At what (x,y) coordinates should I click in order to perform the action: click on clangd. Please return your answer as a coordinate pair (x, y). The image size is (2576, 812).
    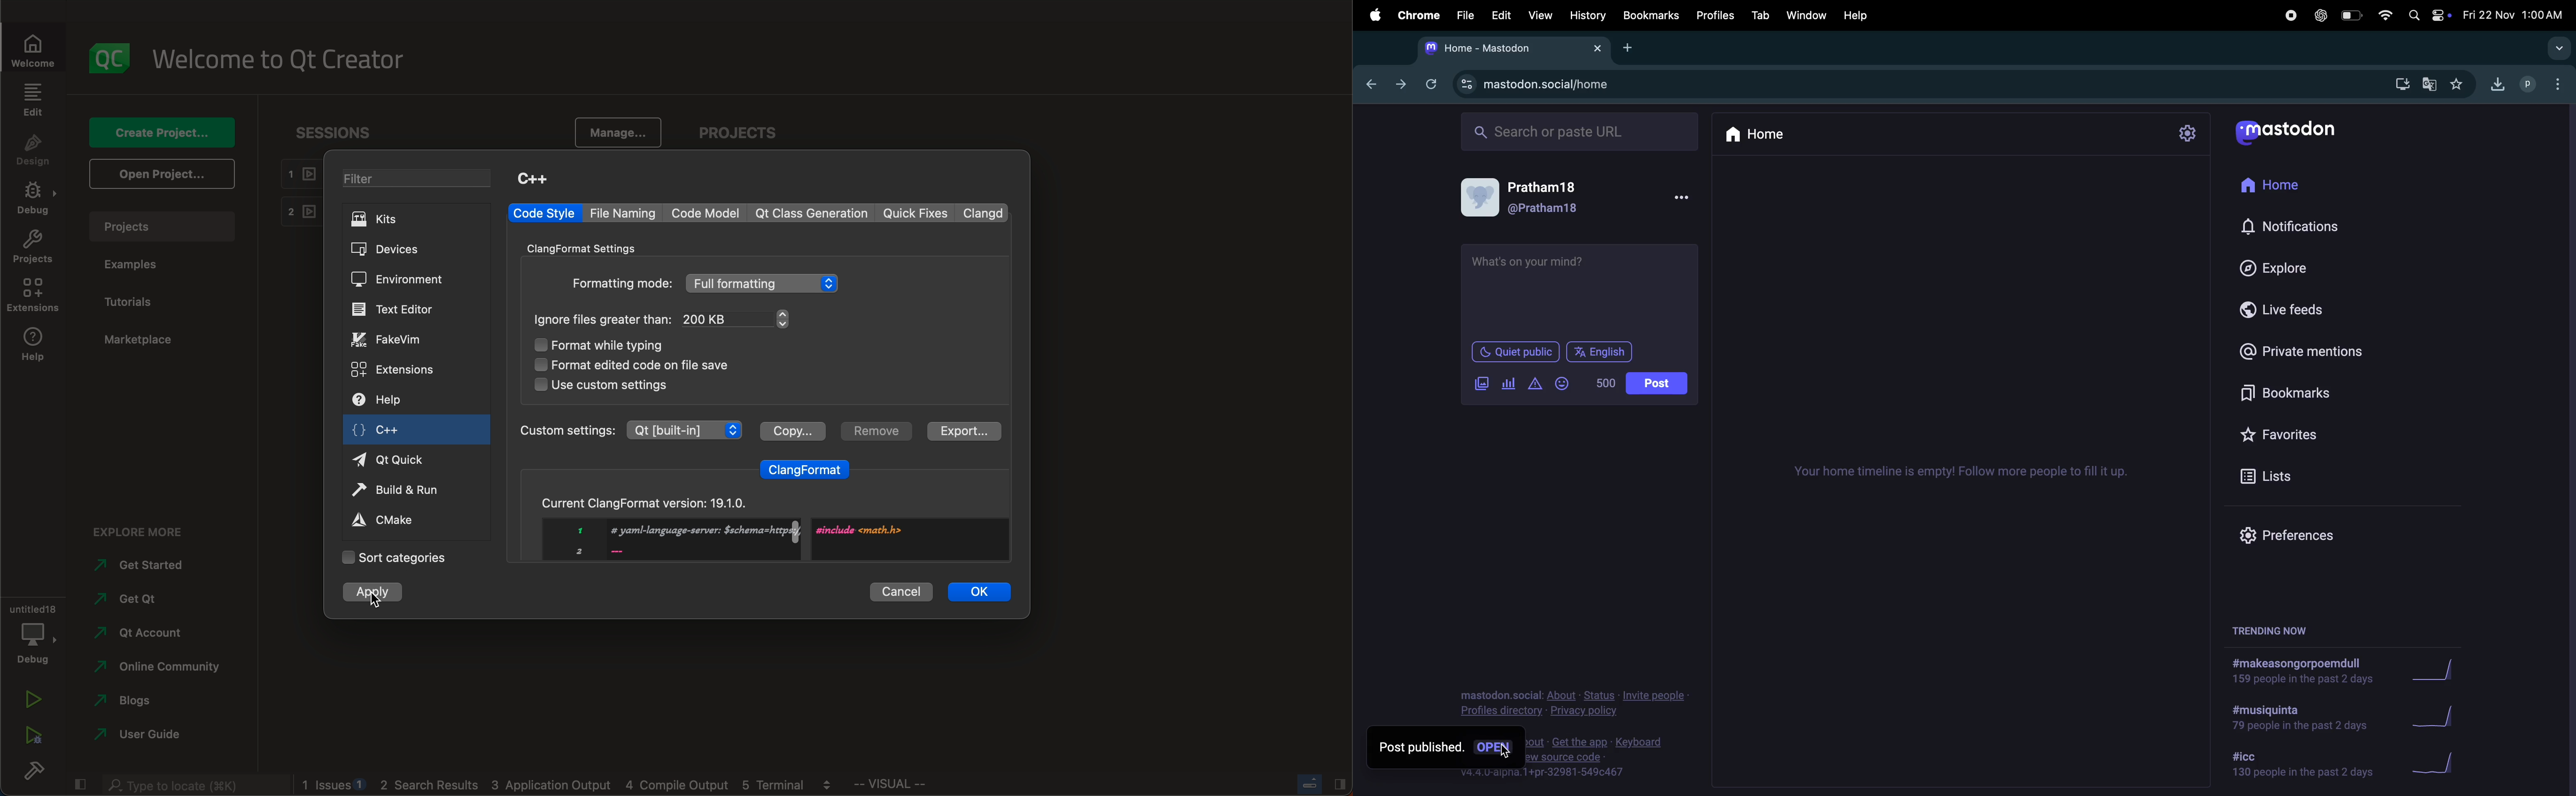
    Looking at the image, I should click on (985, 213).